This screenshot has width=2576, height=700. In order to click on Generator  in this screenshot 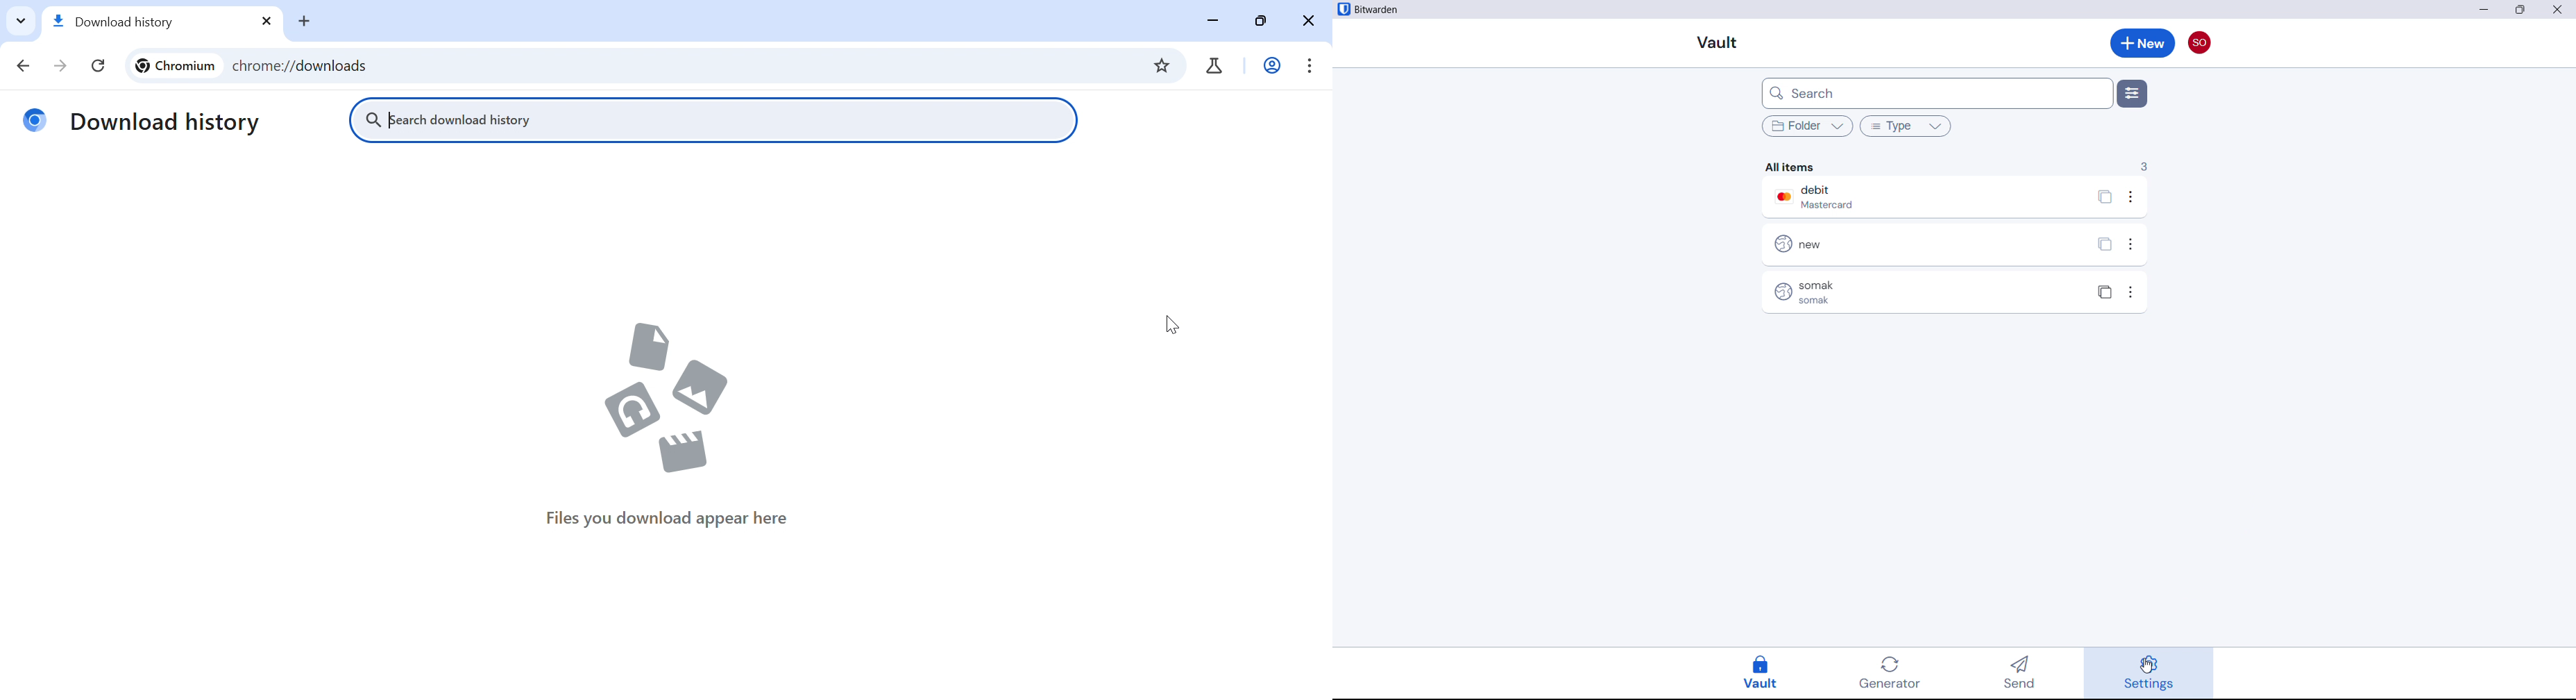, I will do `click(1897, 673)`.